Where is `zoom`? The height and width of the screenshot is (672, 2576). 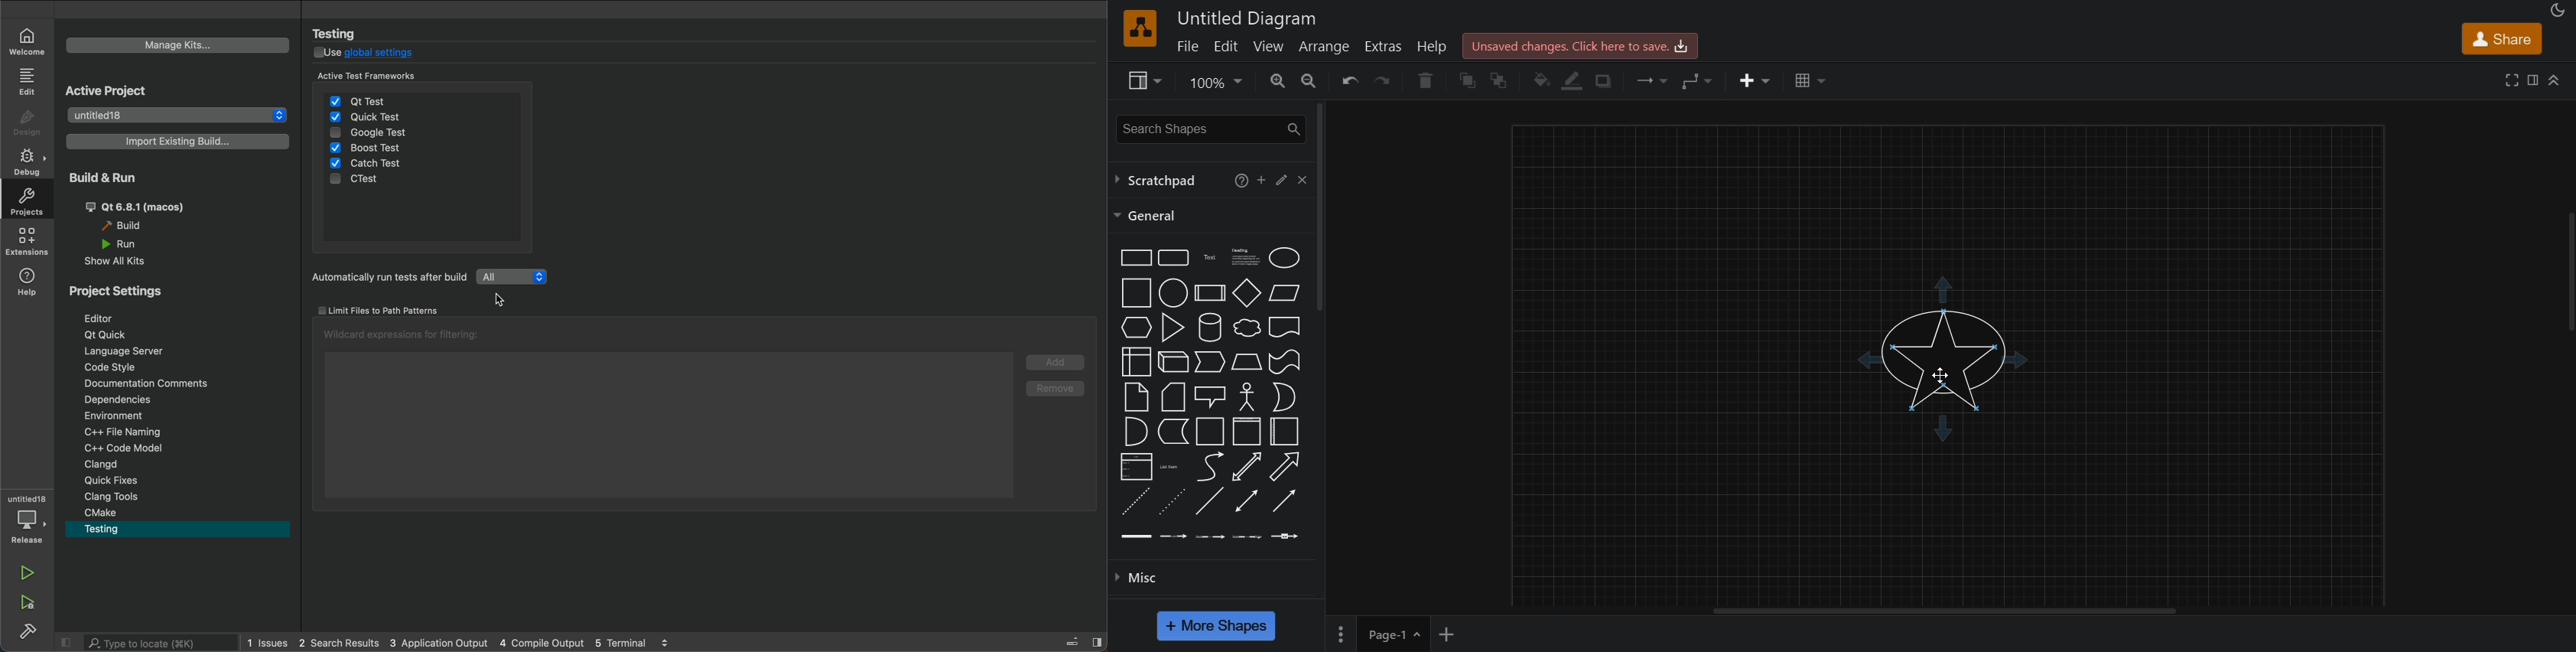 zoom is located at coordinates (1216, 81).